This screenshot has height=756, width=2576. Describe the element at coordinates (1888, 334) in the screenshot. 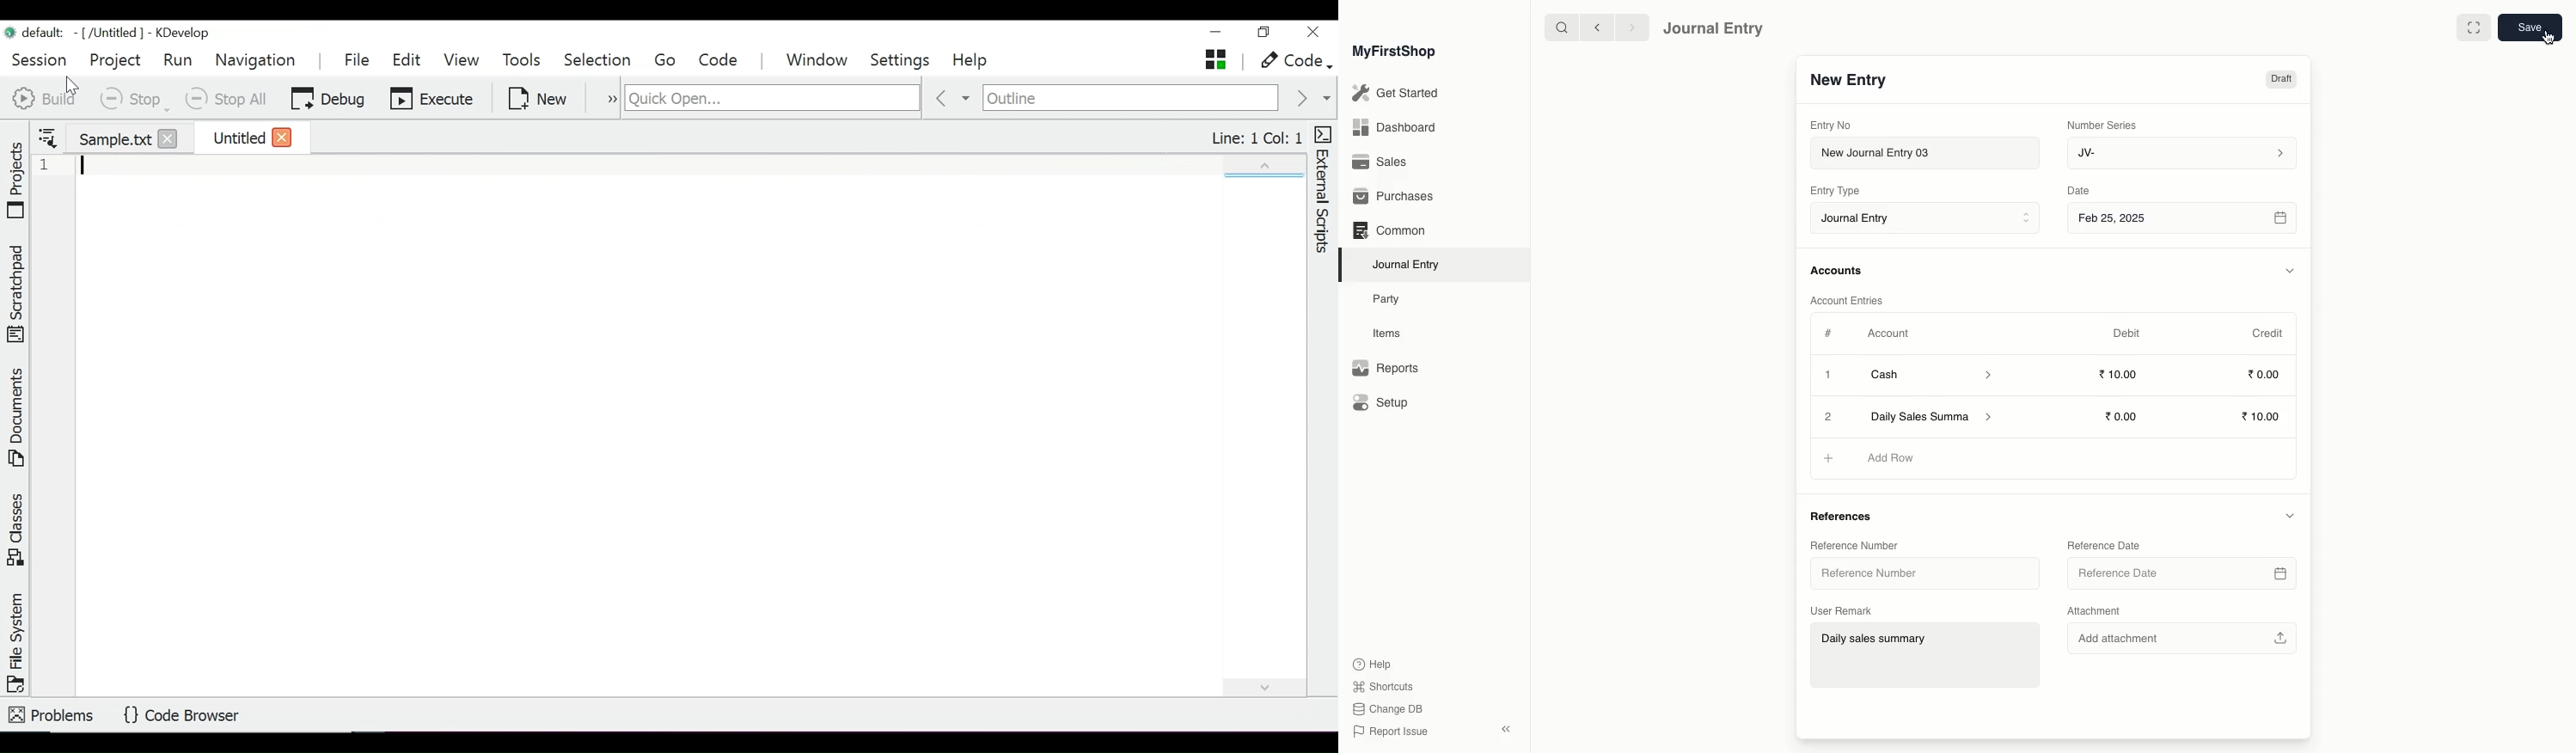

I see `Account` at that location.